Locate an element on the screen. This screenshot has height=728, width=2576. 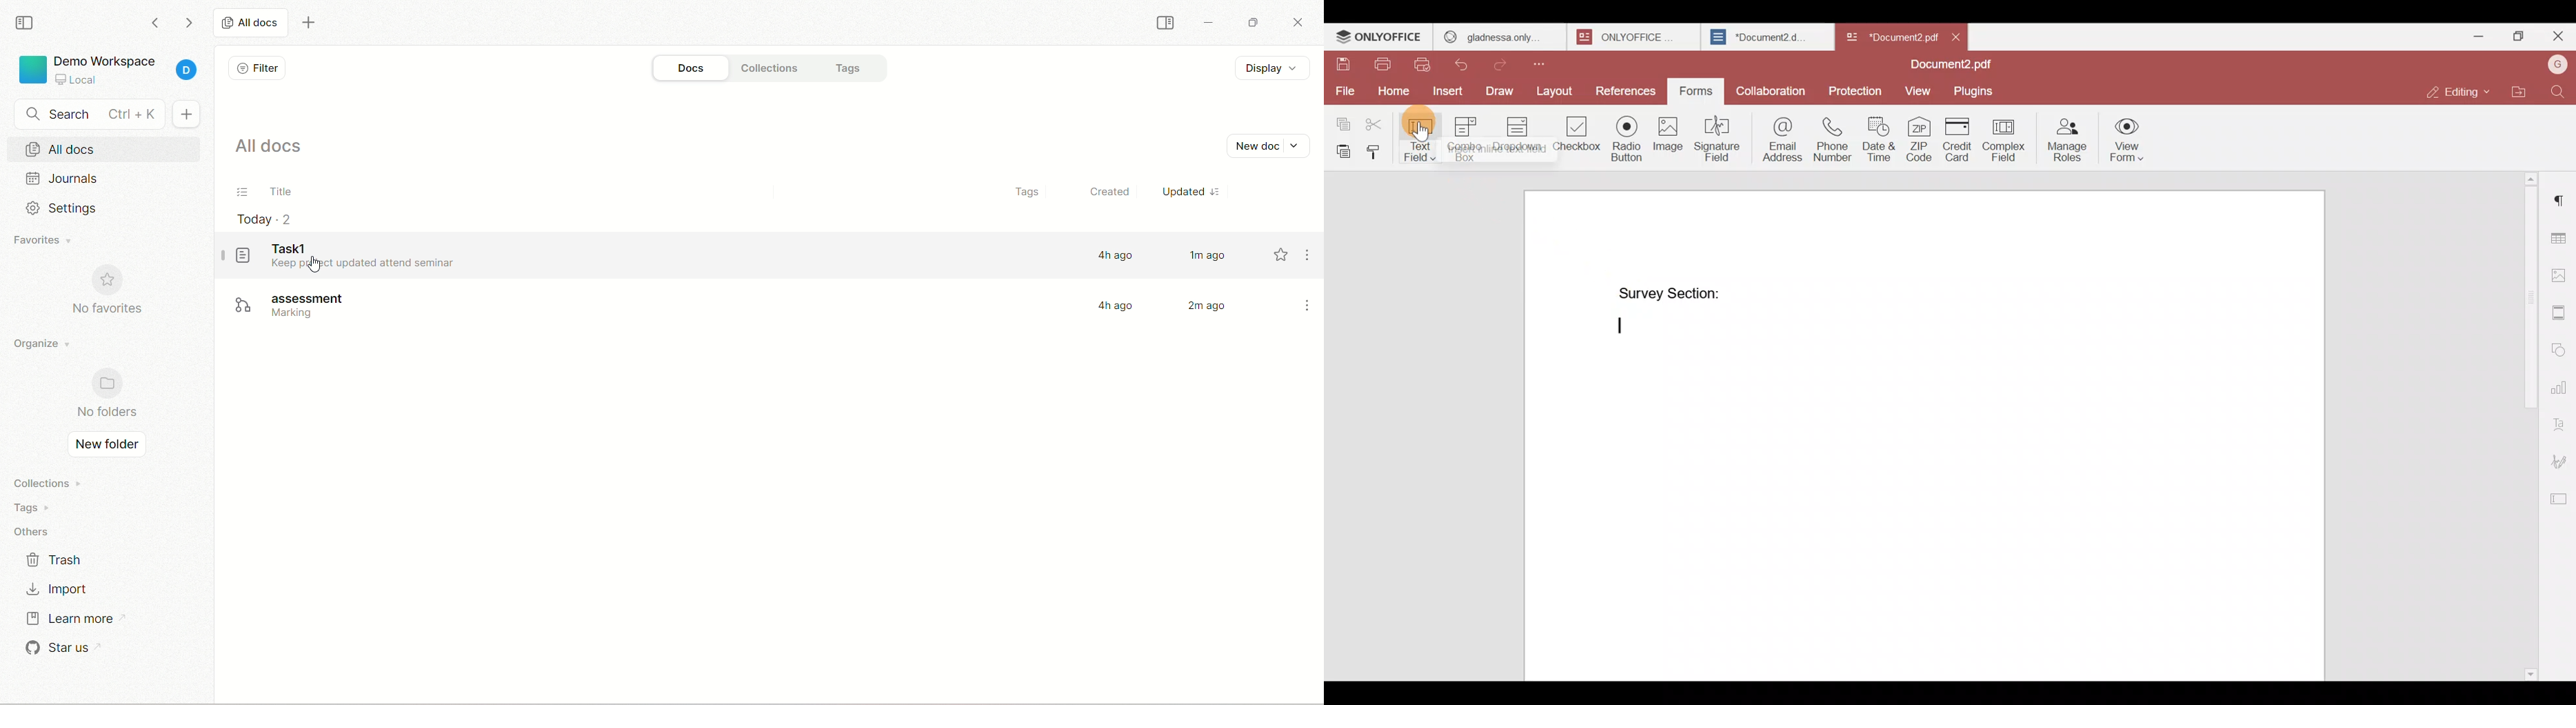
tags is located at coordinates (1019, 190).